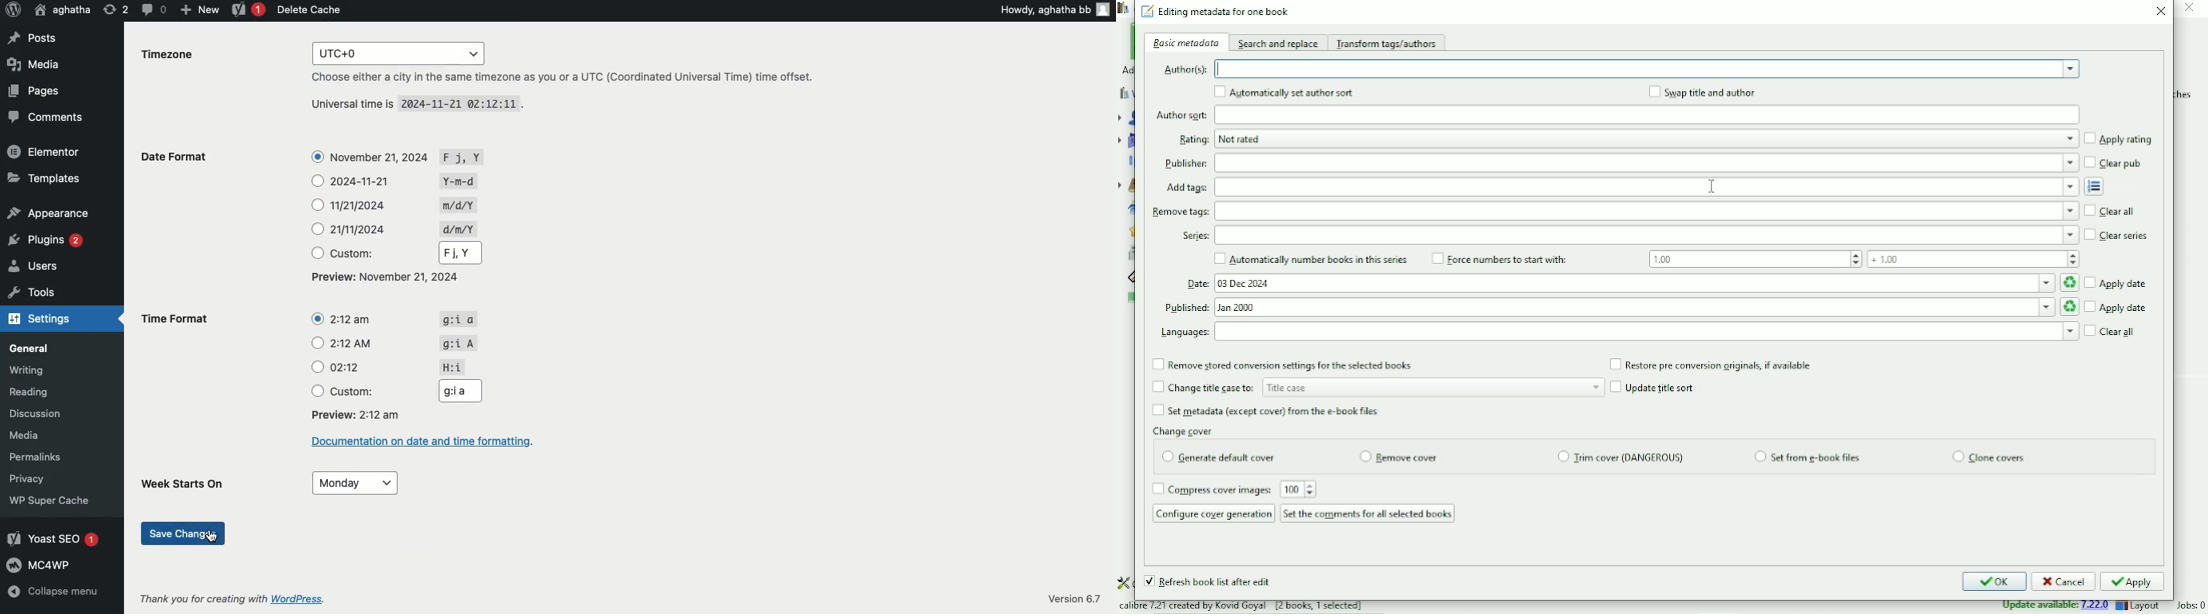 Image resolution: width=2212 pixels, height=616 pixels. I want to click on increment or decrement , so click(1313, 489).